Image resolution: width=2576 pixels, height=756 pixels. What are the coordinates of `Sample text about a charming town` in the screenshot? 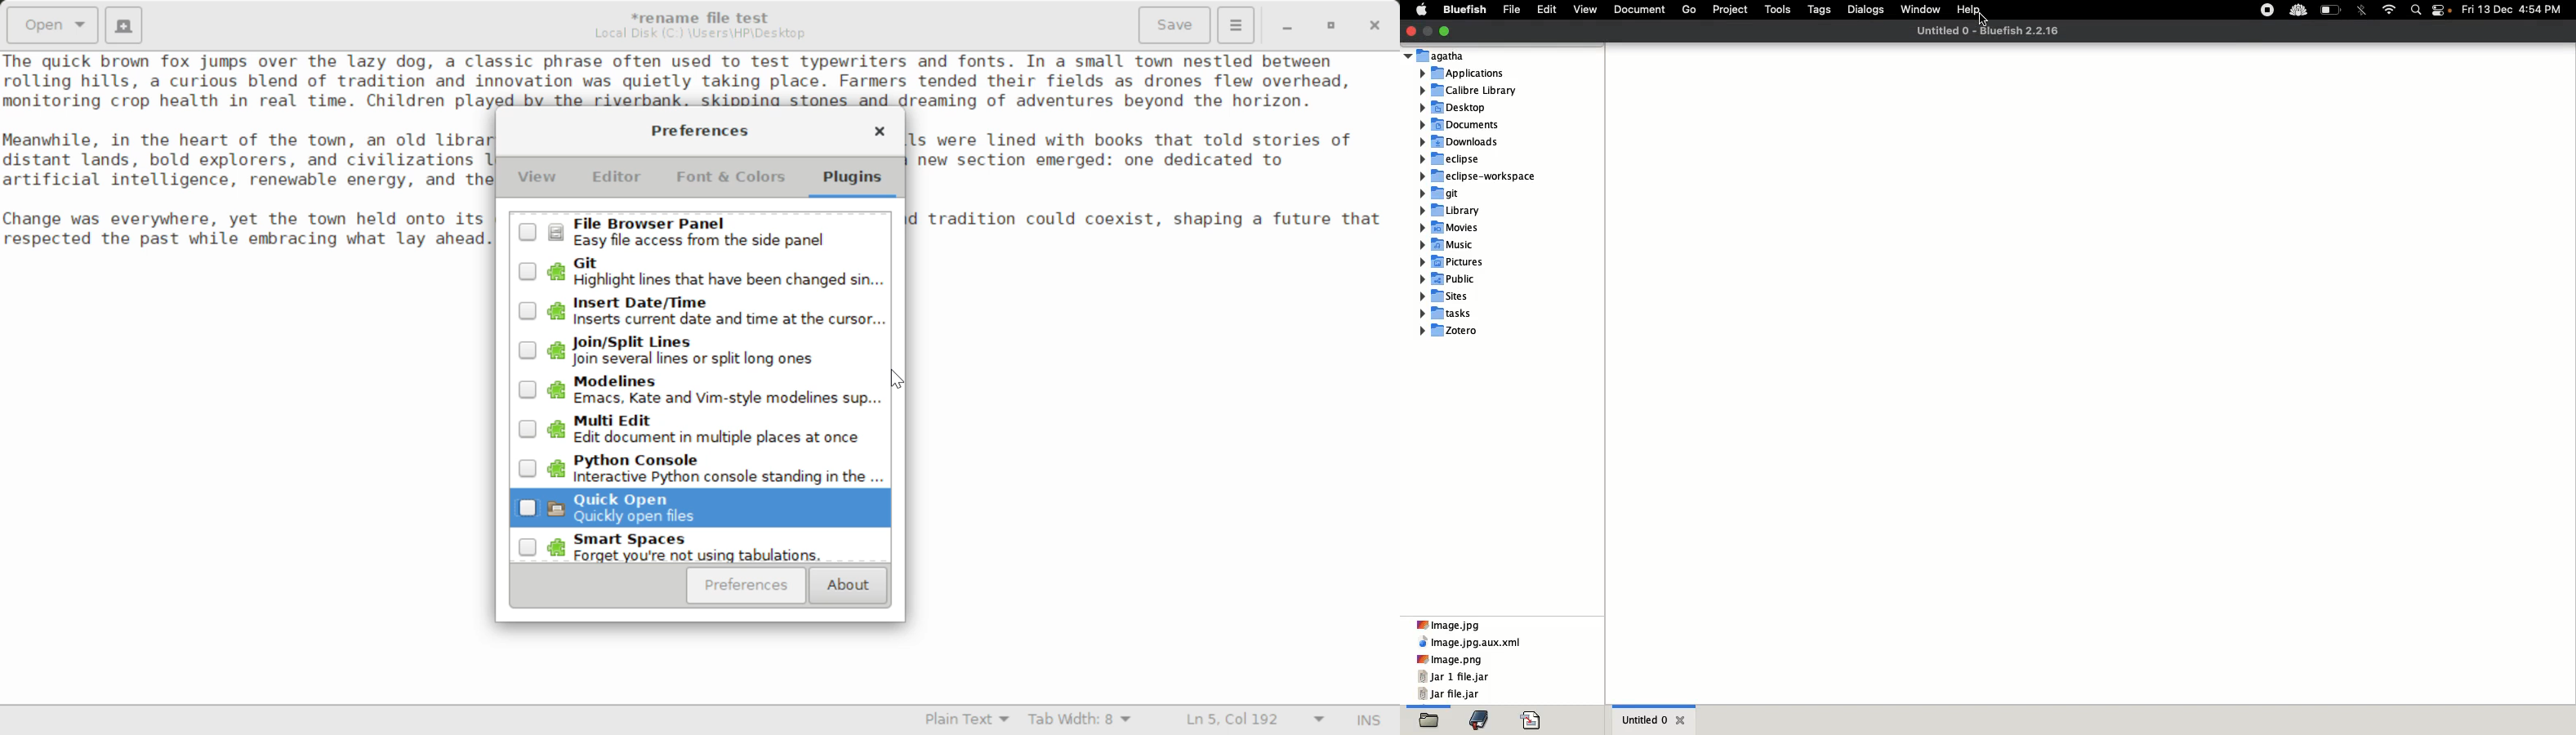 It's located at (700, 79).